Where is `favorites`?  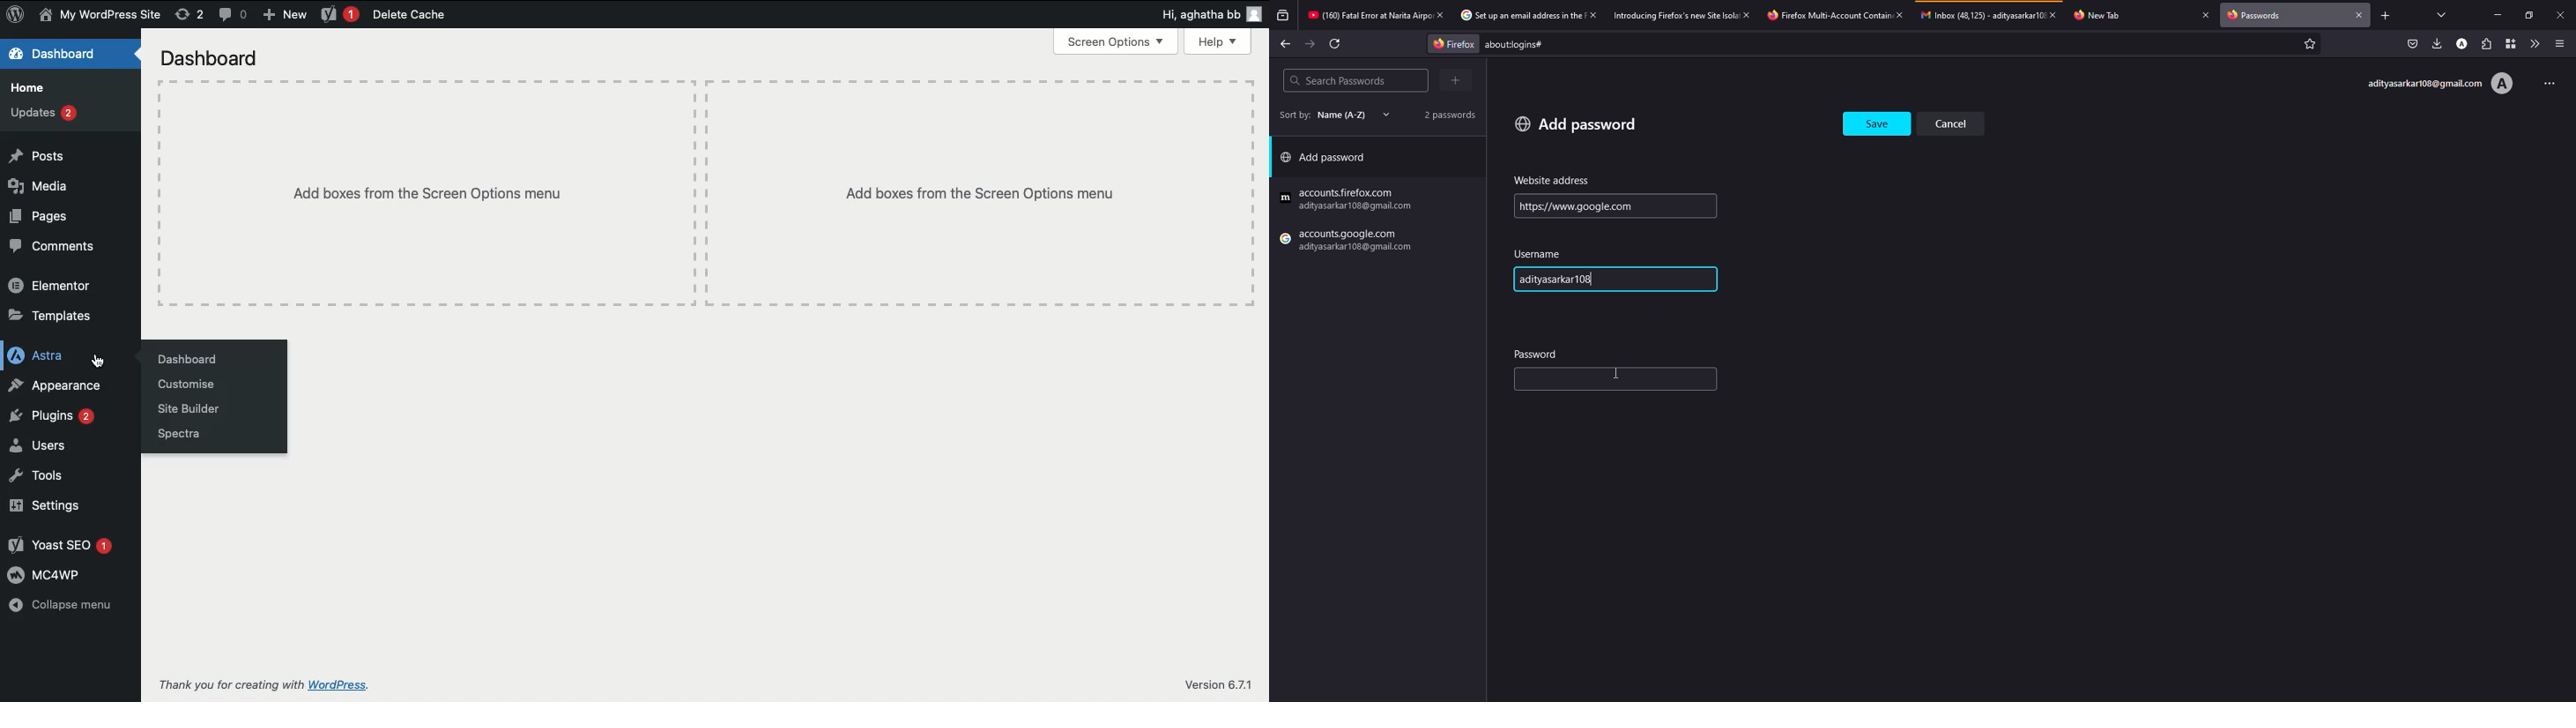
favorites is located at coordinates (2308, 45).